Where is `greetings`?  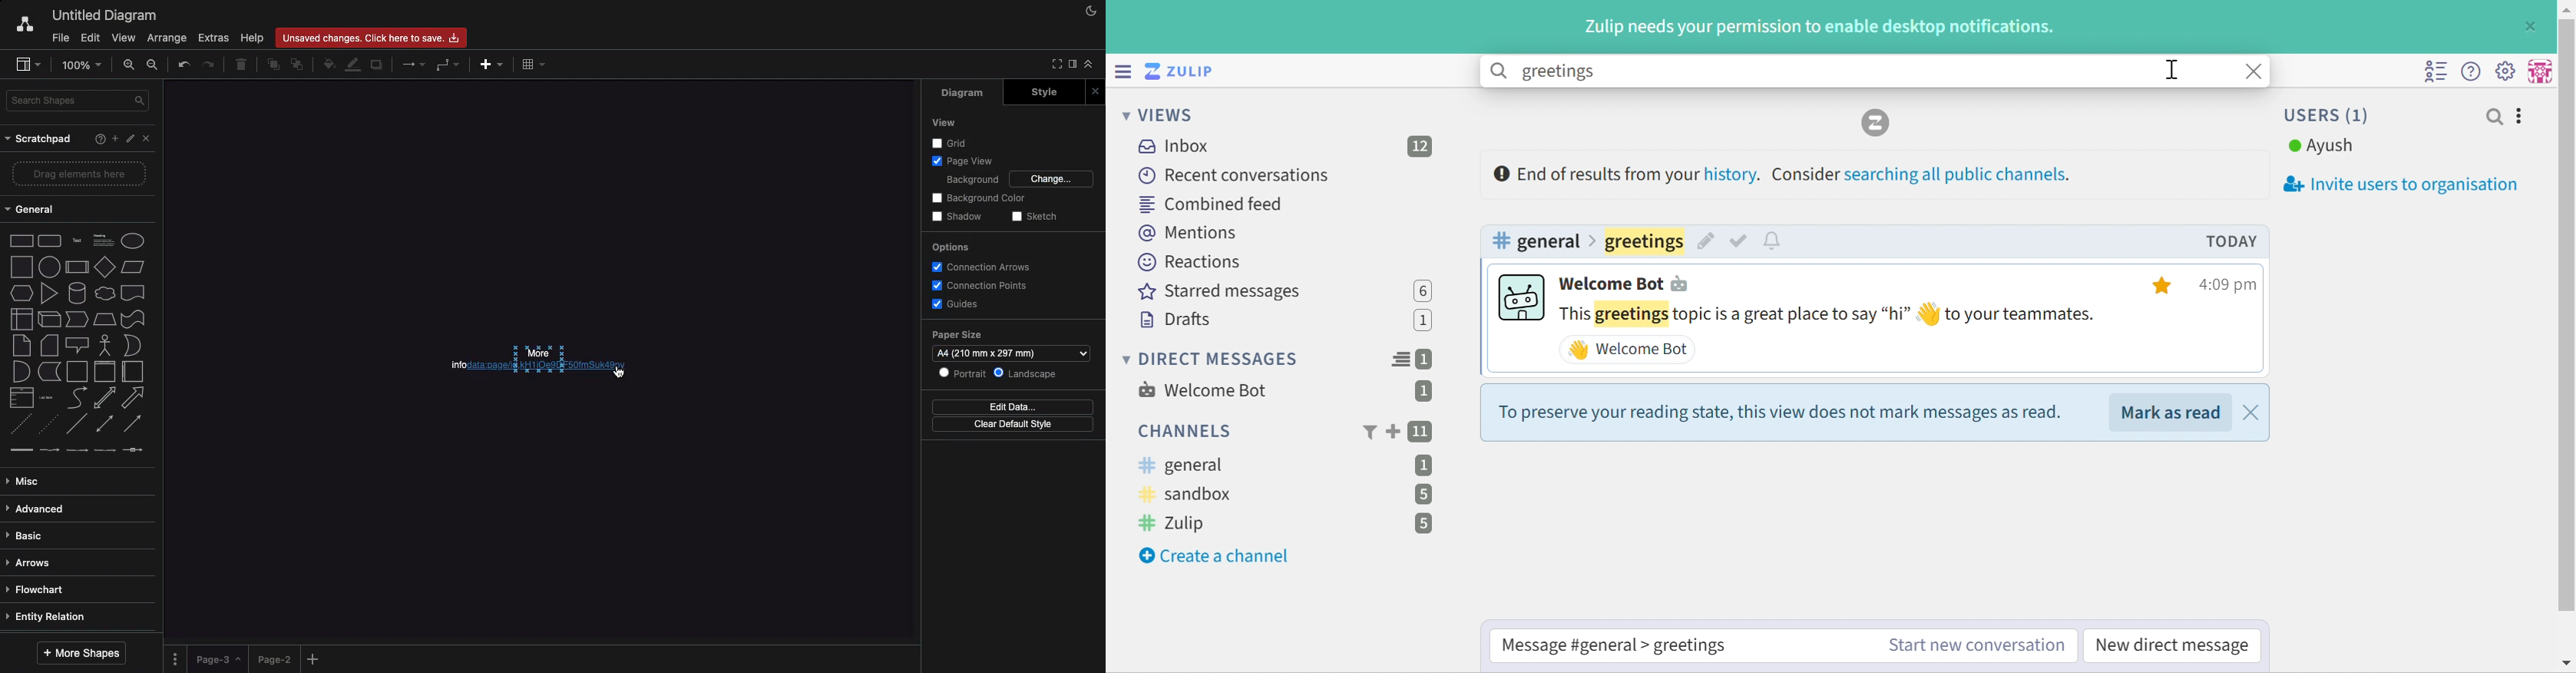 greetings is located at coordinates (1557, 73).